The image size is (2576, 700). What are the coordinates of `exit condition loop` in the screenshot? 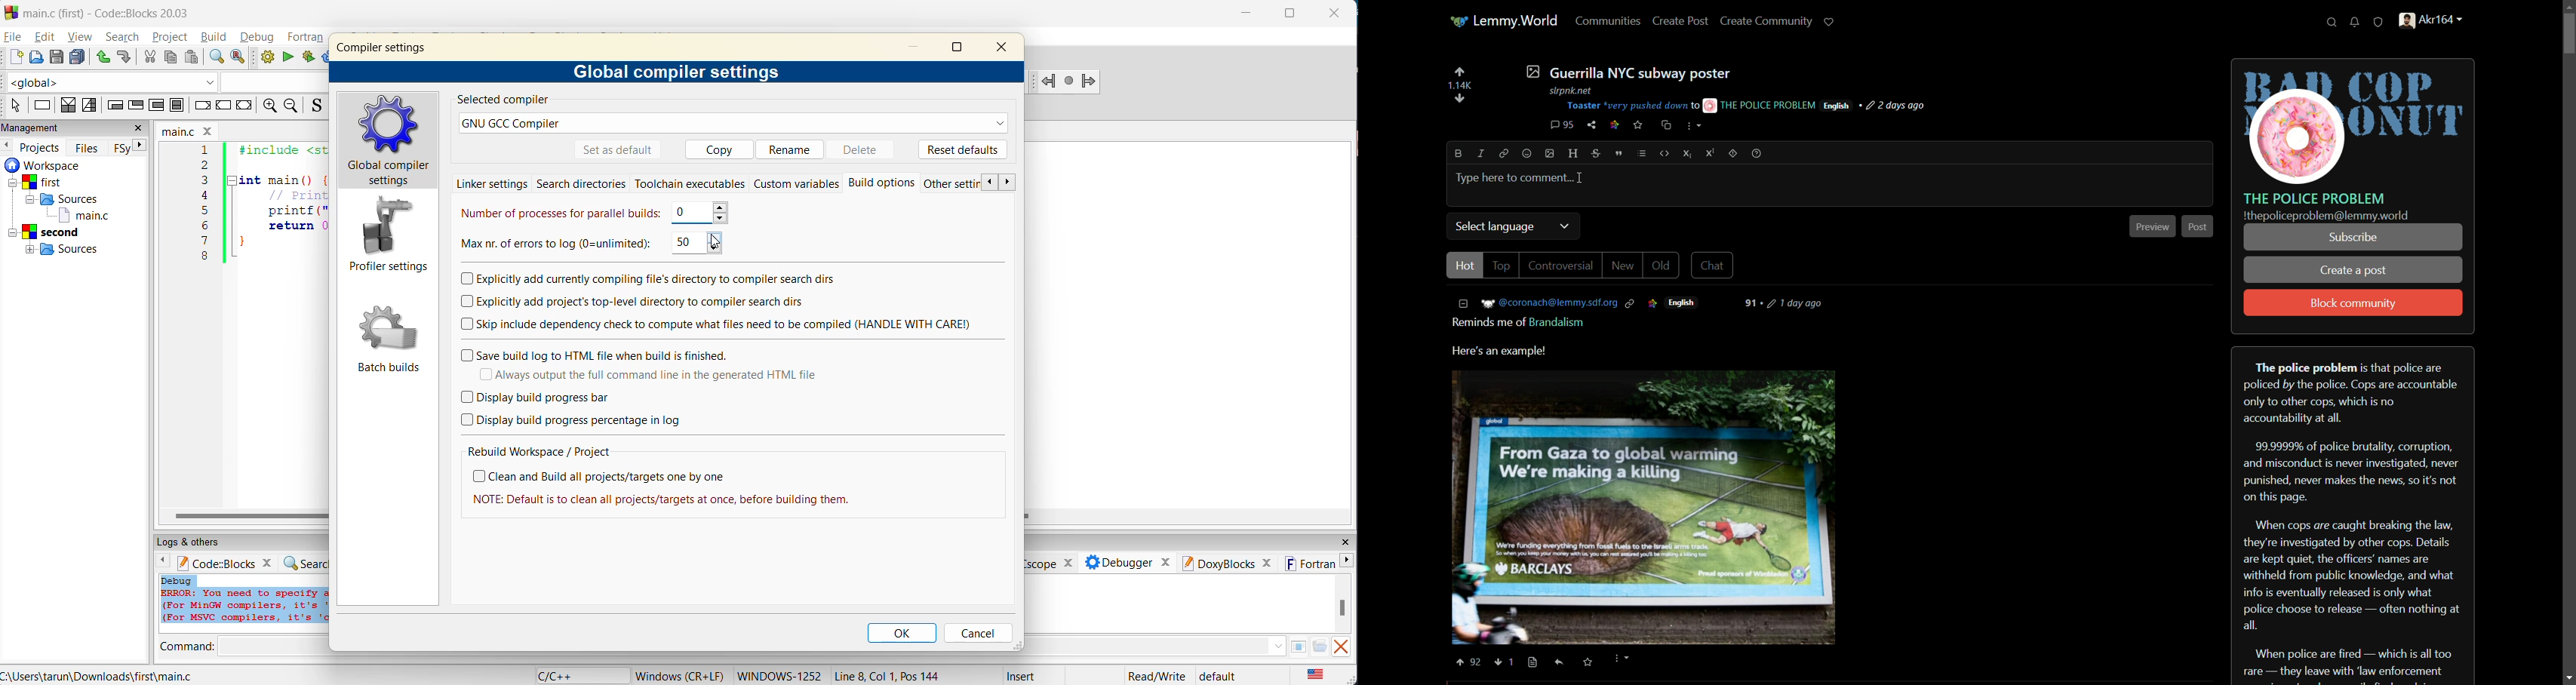 It's located at (136, 106).